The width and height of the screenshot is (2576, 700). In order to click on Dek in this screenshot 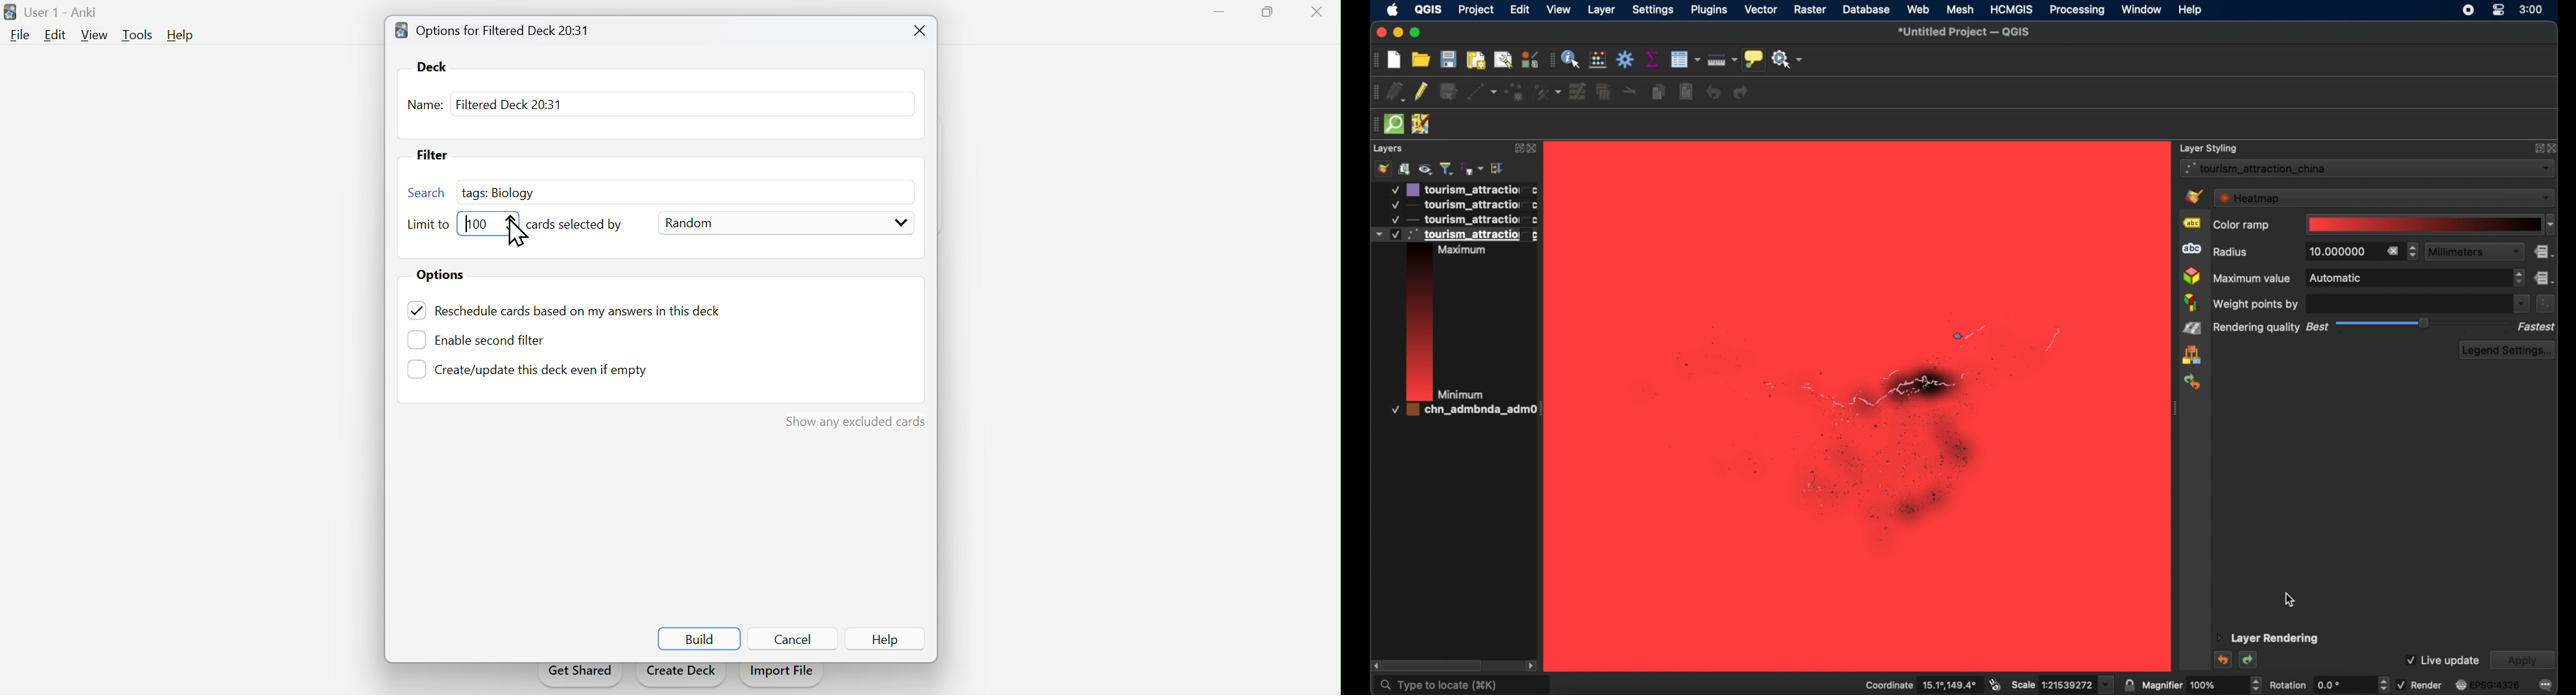, I will do `click(438, 66)`.